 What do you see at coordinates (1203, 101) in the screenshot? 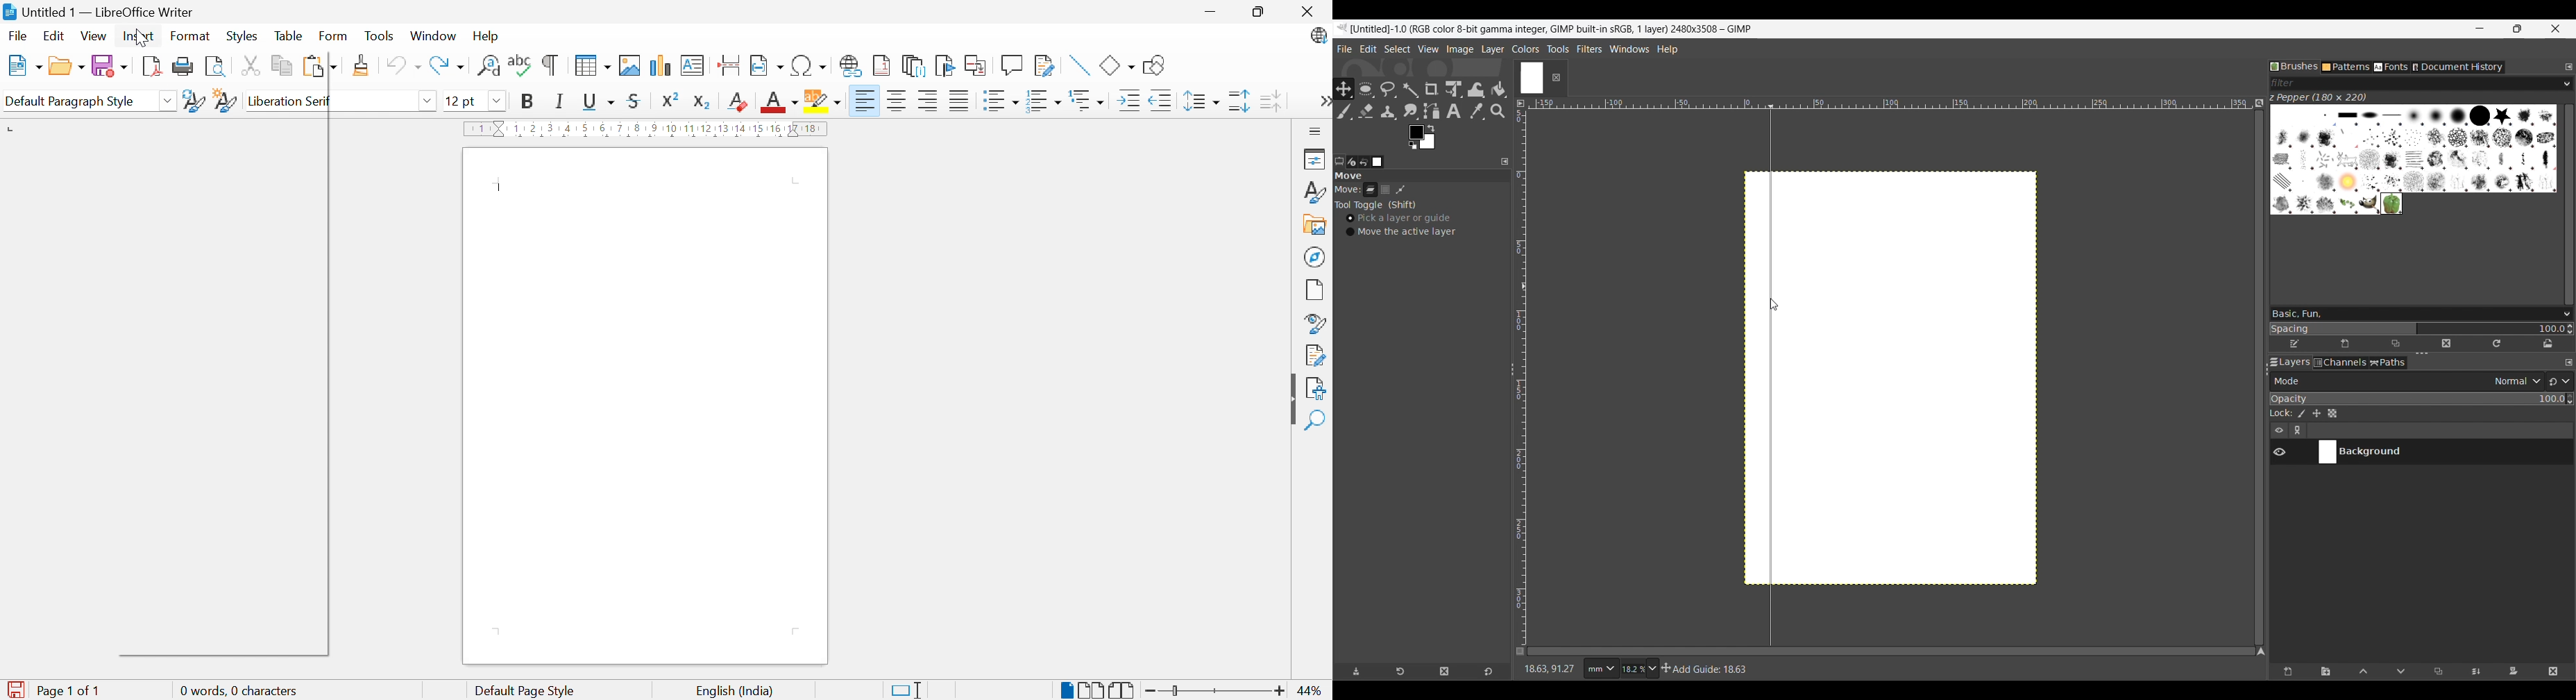
I see `Set line spacing` at bounding box center [1203, 101].